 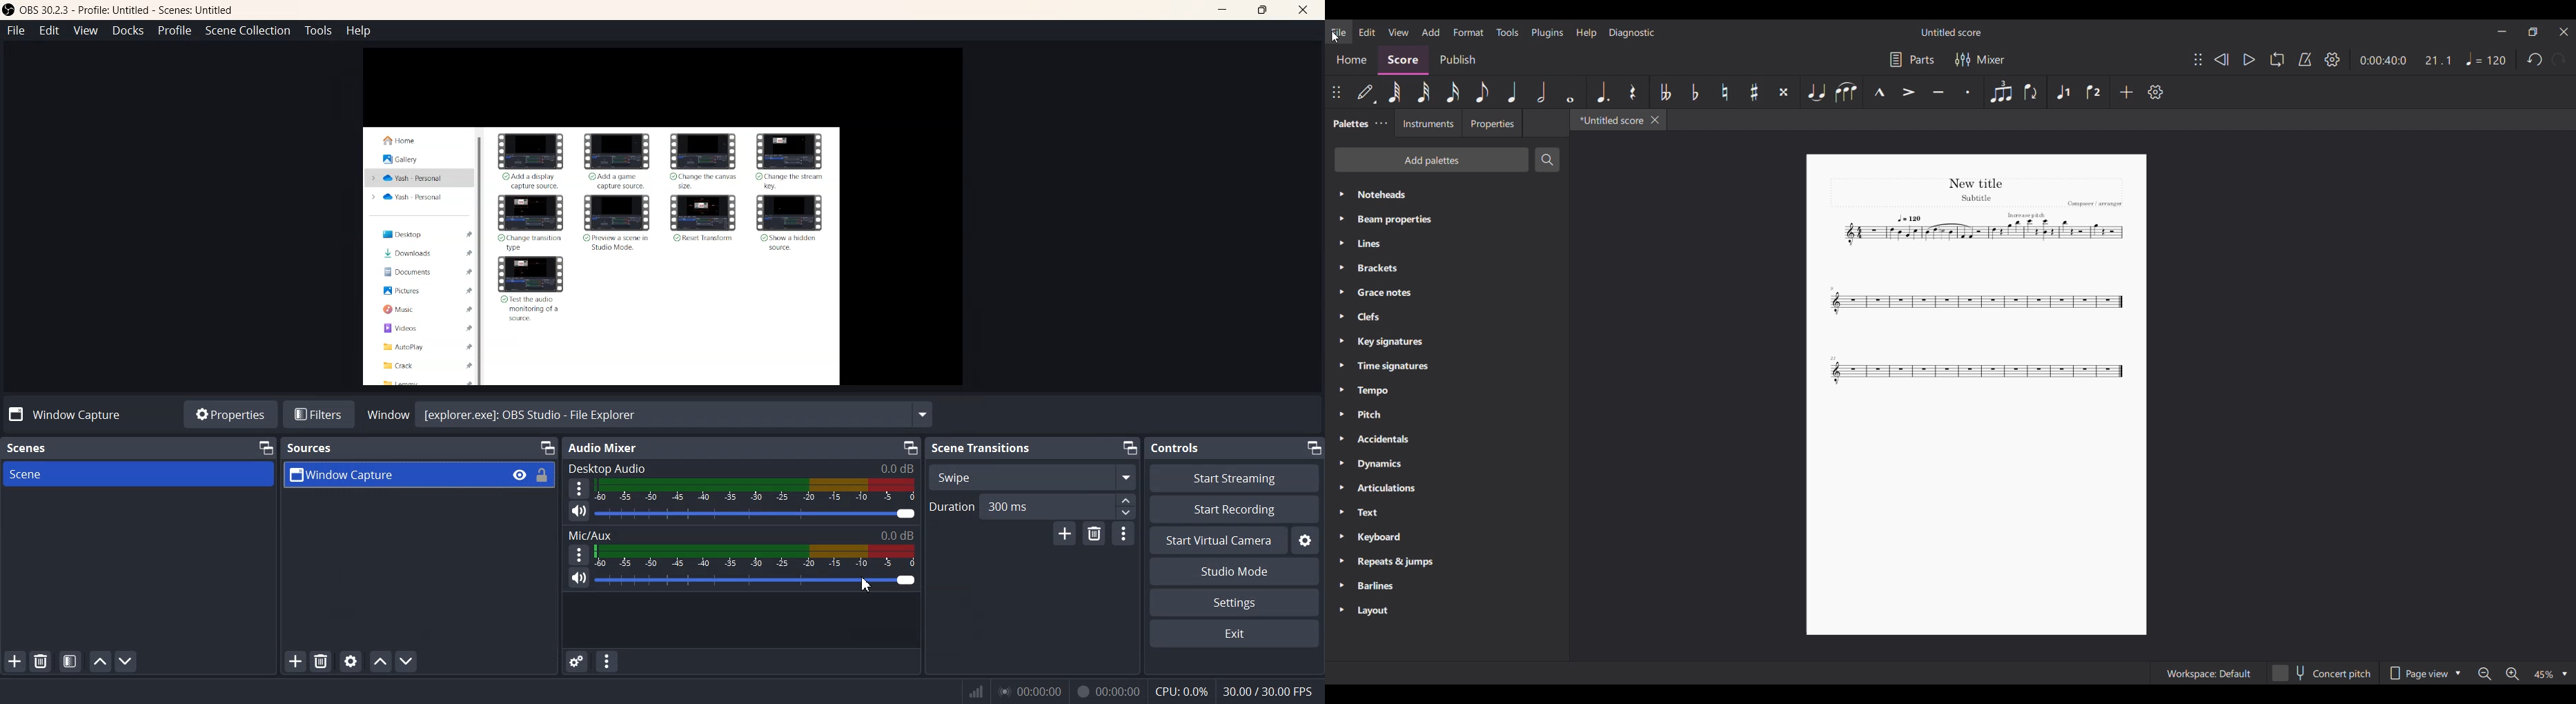 What do you see at coordinates (27, 448) in the screenshot?
I see `Scenes` at bounding box center [27, 448].